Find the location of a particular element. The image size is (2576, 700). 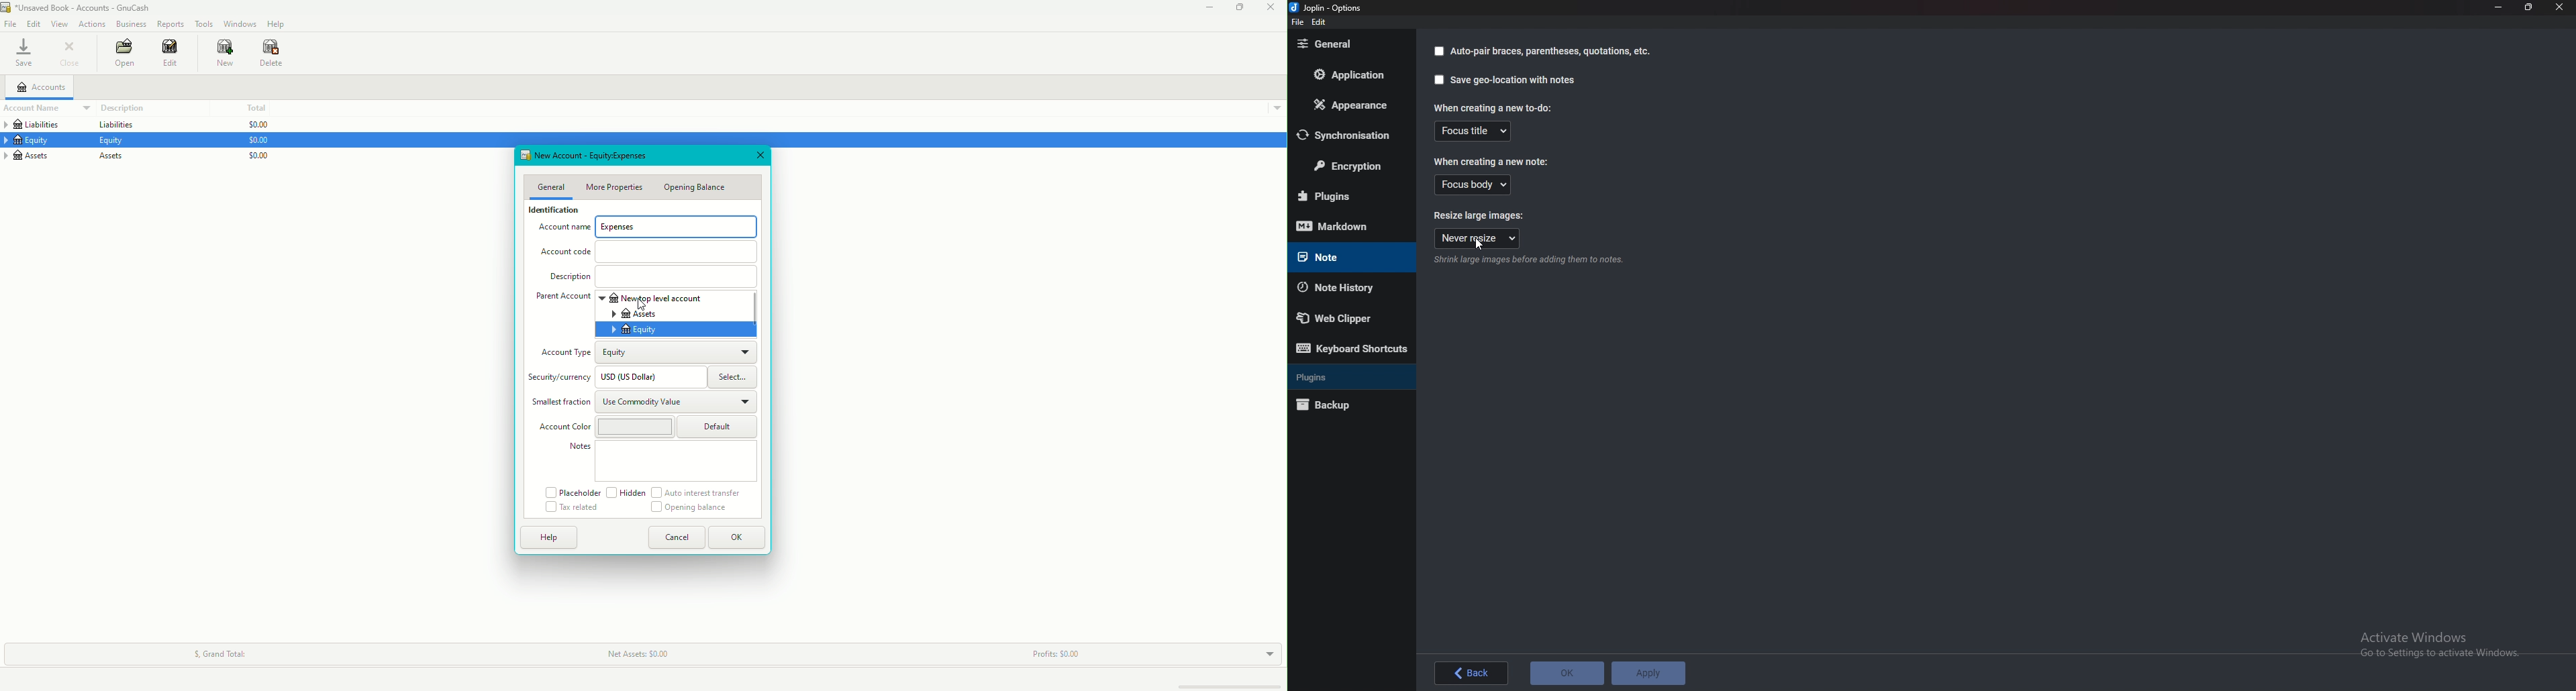

Application is located at coordinates (1348, 74).